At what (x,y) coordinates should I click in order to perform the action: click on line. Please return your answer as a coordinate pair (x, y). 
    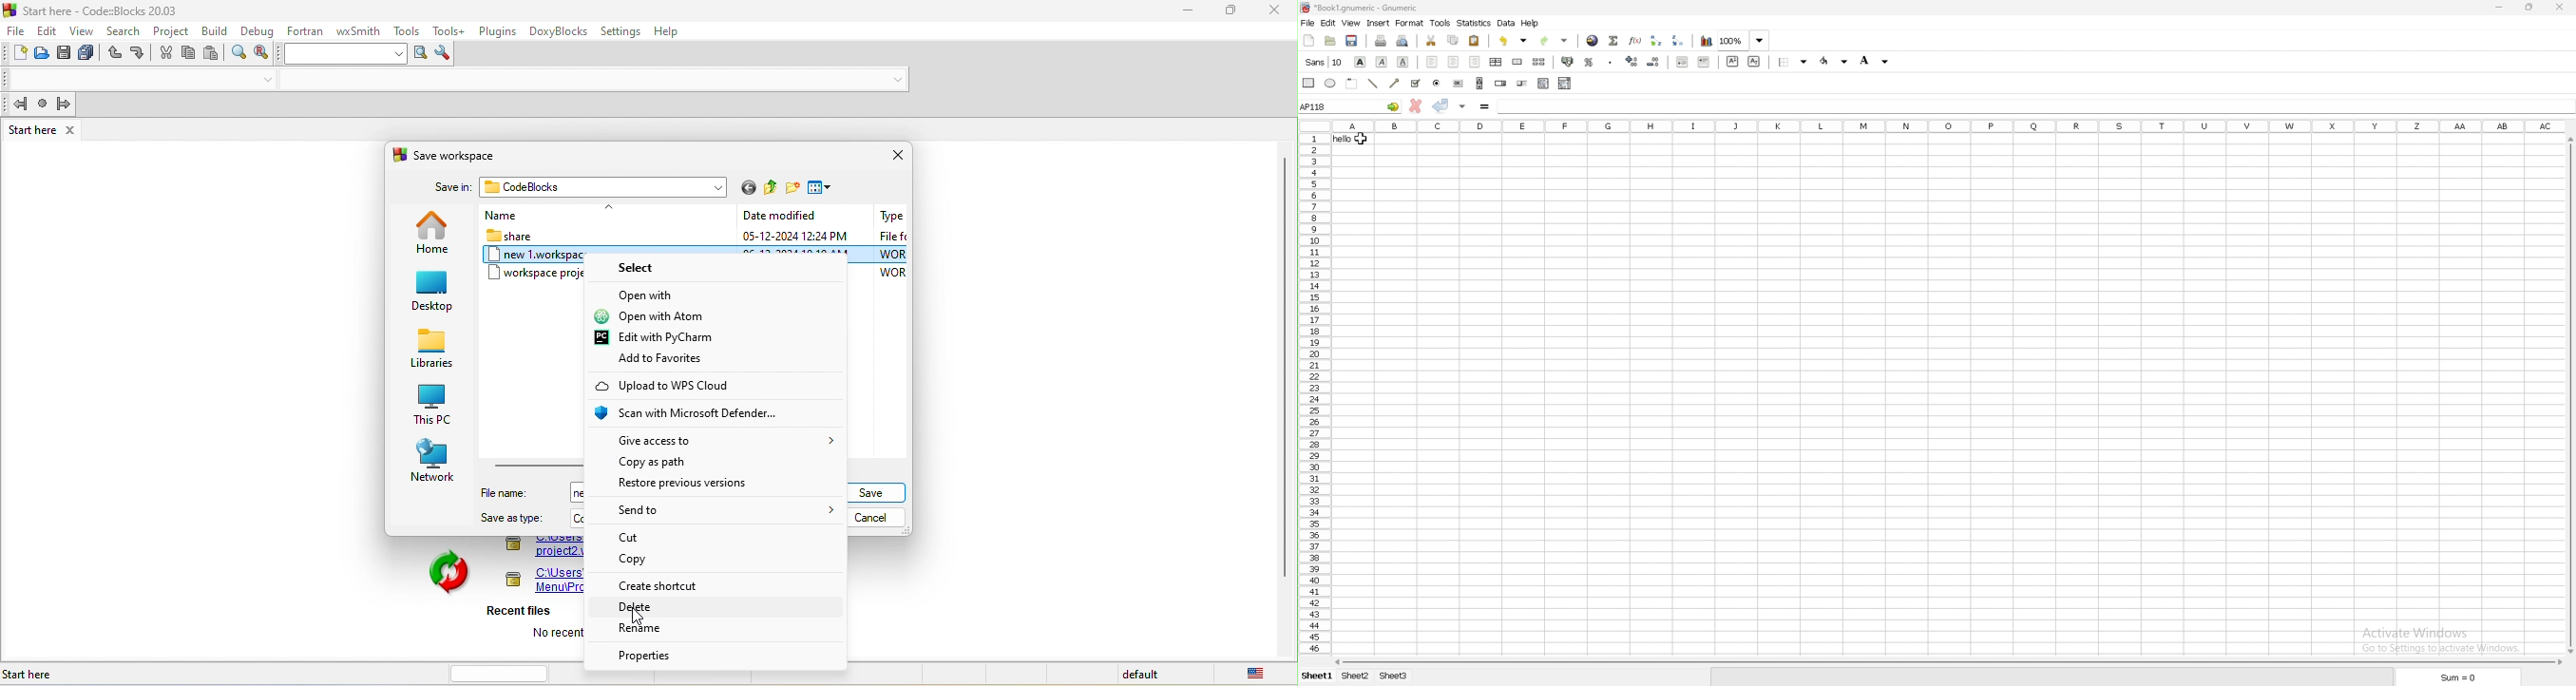
    Looking at the image, I should click on (1373, 83).